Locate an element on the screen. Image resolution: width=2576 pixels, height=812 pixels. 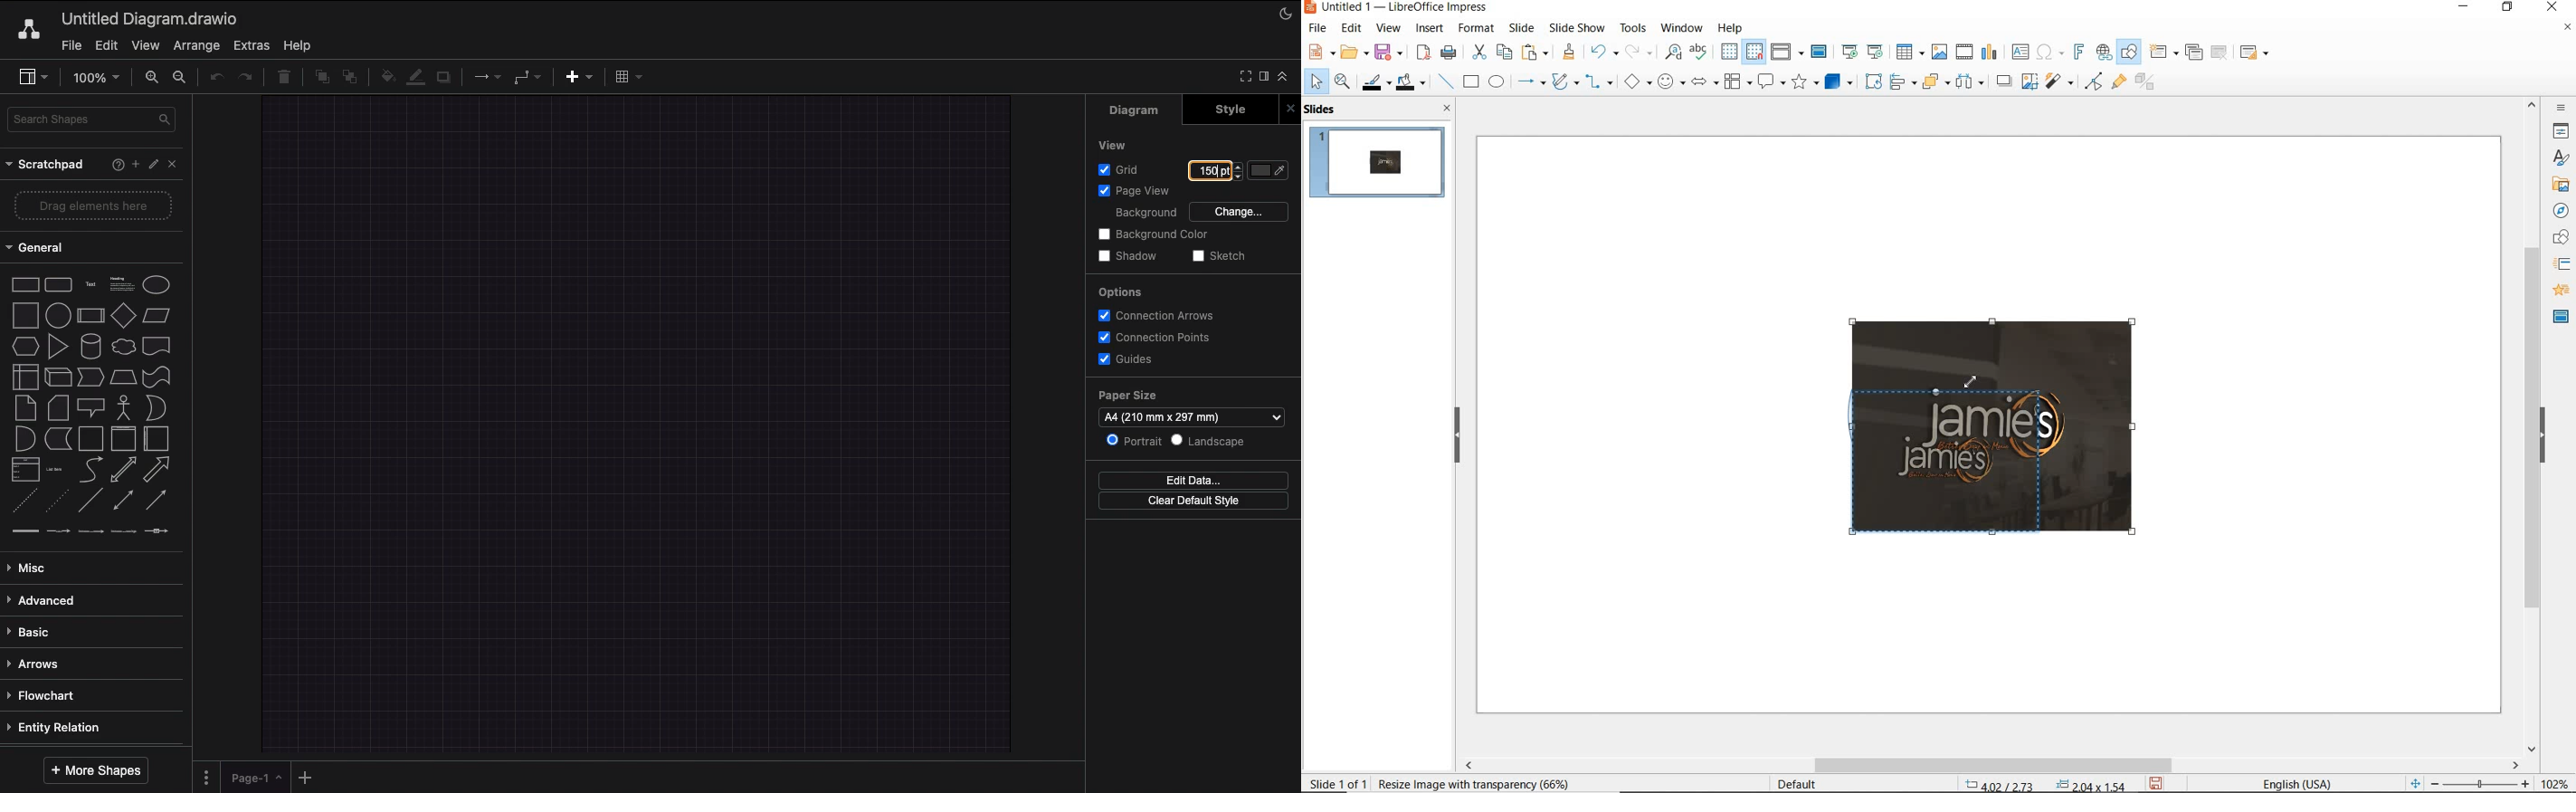
Search shapes is located at coordinates (91, 120).